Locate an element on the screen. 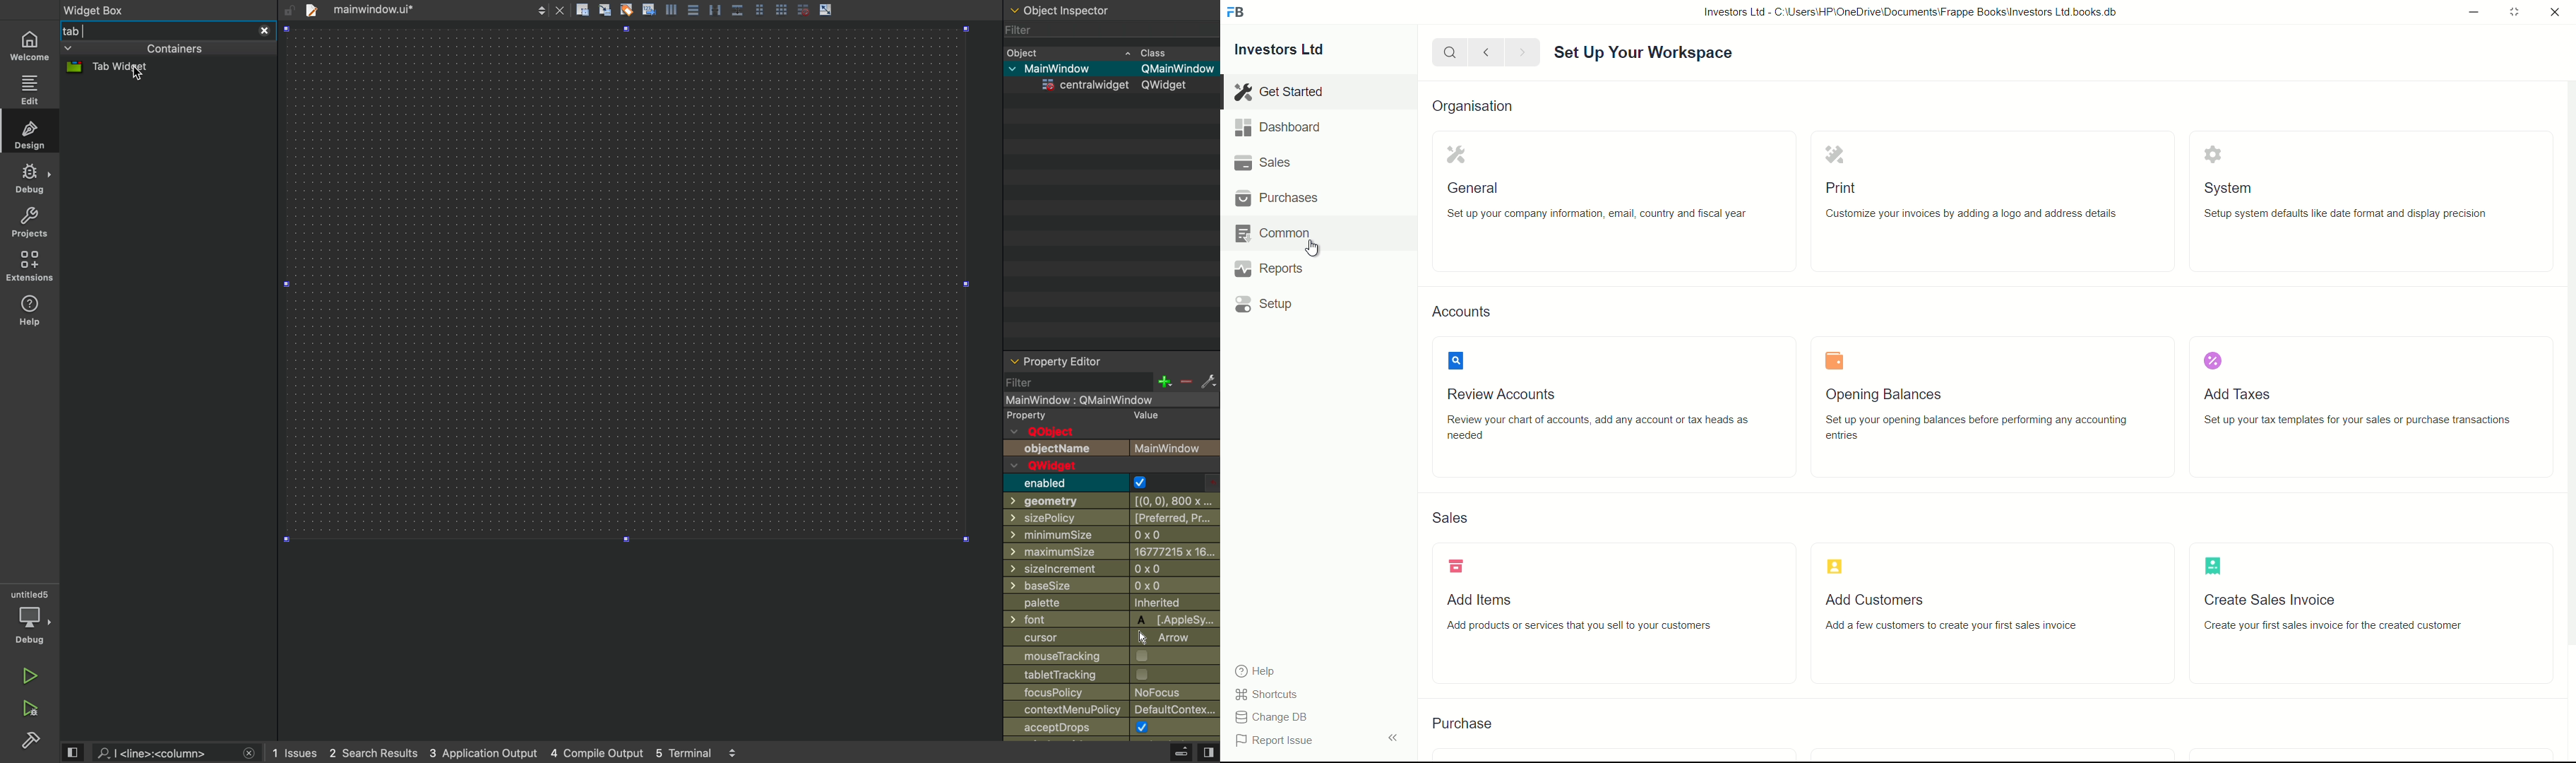 The image size is (2576, 784). General is located at coordinates (1474, 187).